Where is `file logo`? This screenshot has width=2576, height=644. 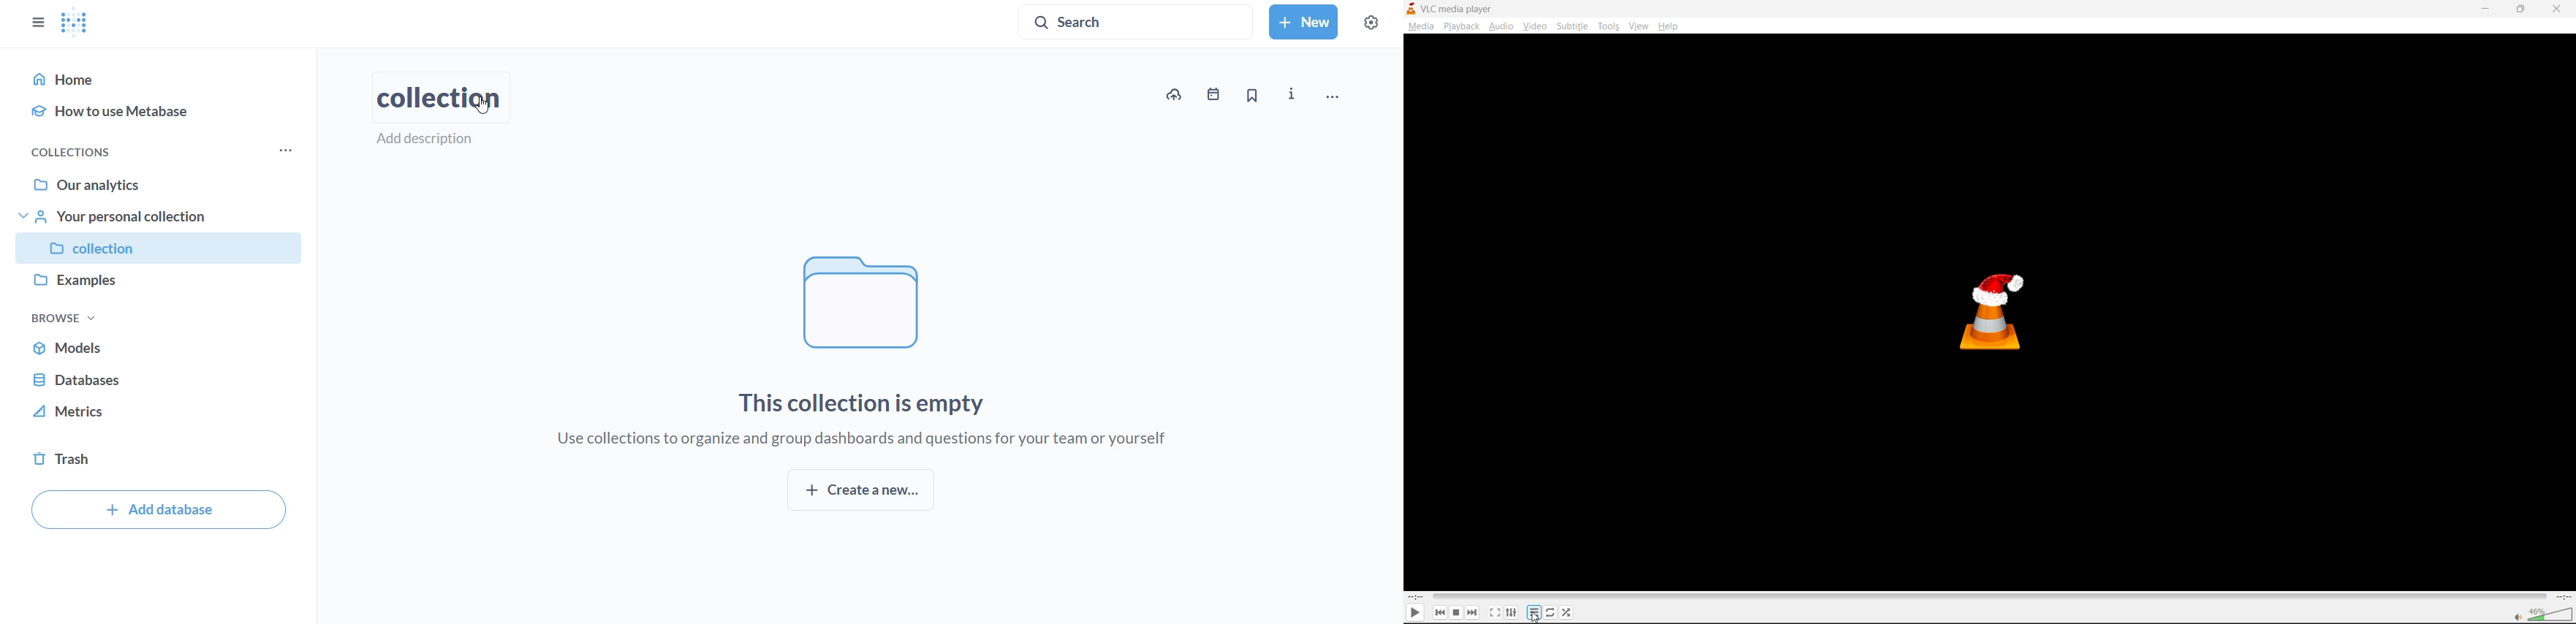 file logo is located at coordinates (866, 303).